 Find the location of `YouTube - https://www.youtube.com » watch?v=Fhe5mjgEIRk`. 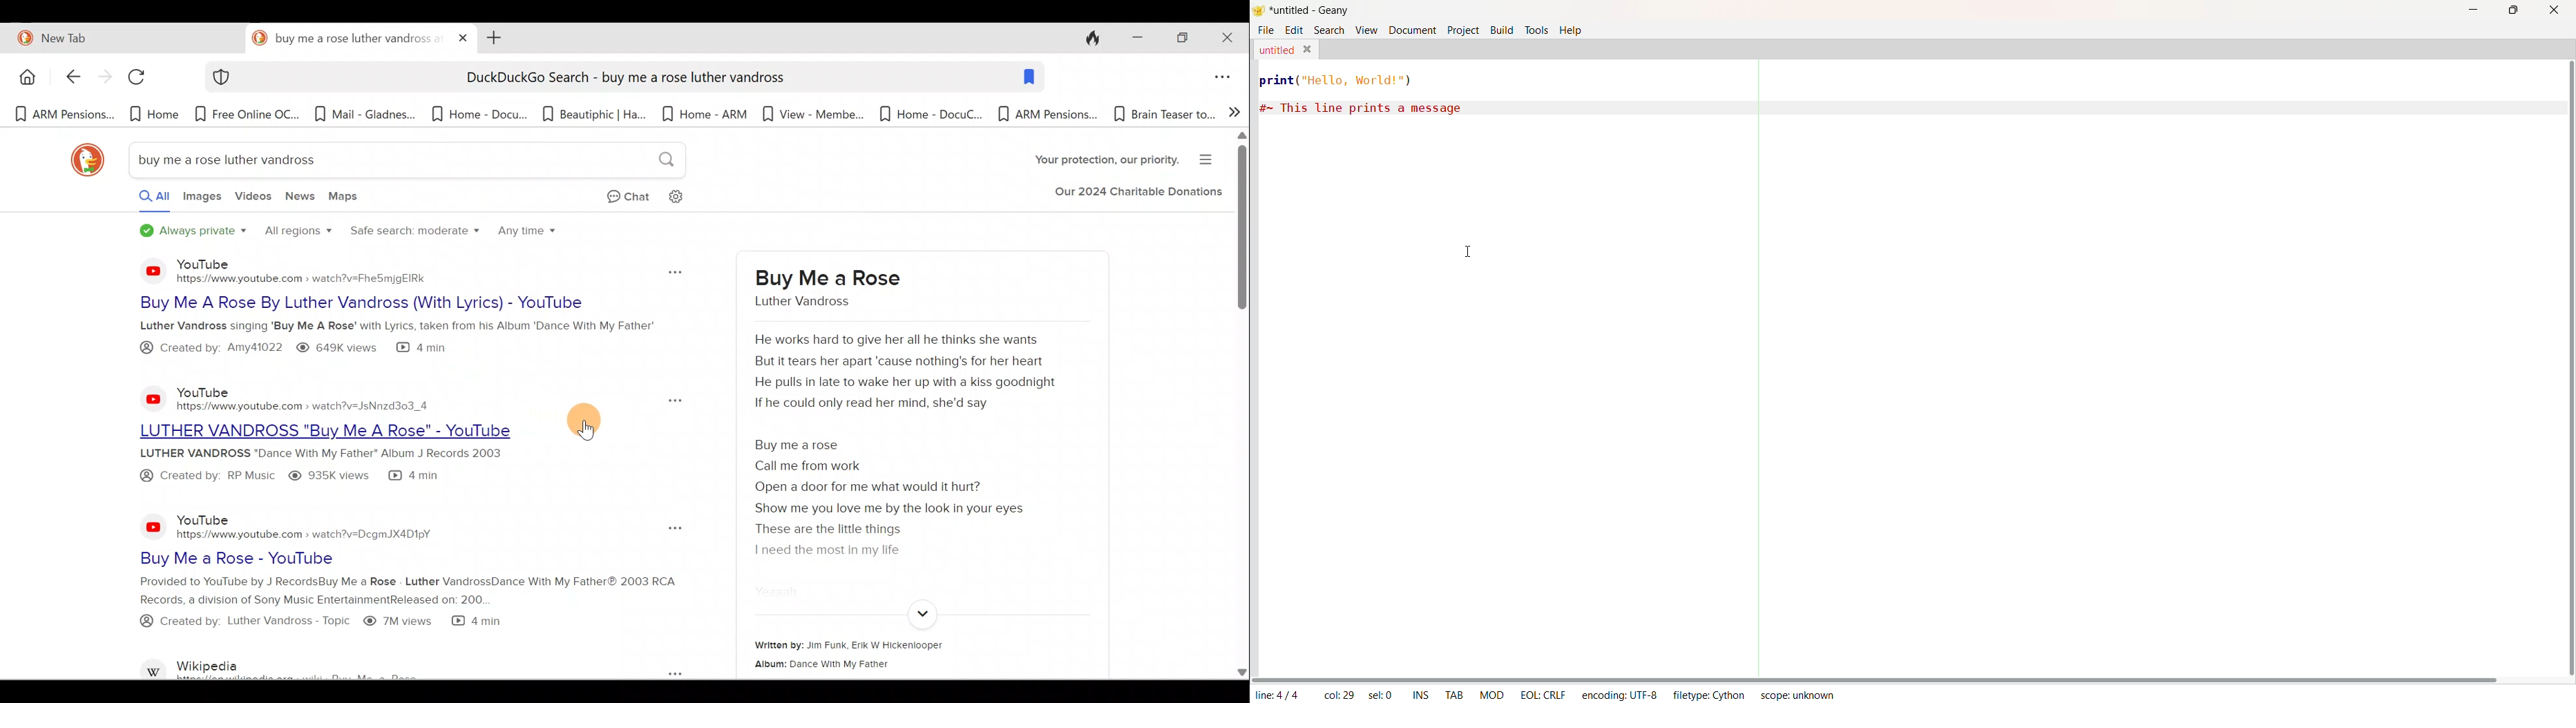

YouTube - https://www.youtube.com » watch?v=Fhe5mjgEIRk is located at coordinates (320, 270).